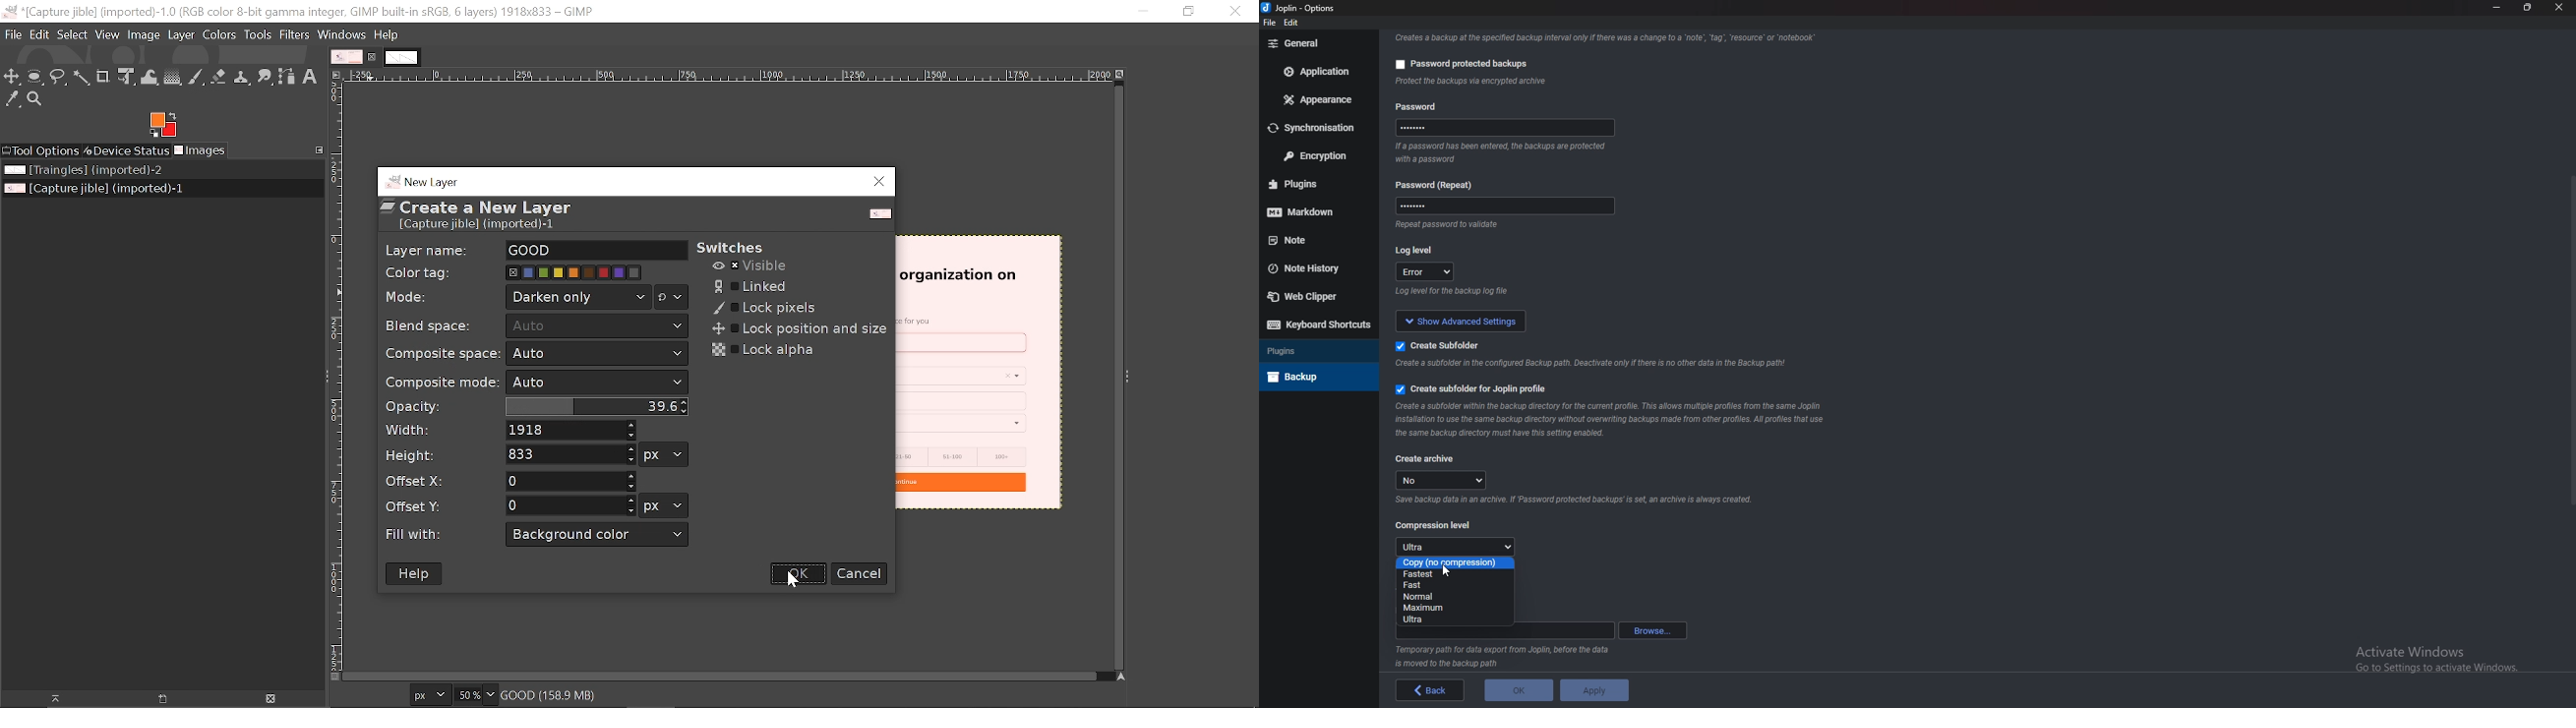 This screenshot has width=2576, height=728. I want to click on create subfolder, so click(1440, 345).